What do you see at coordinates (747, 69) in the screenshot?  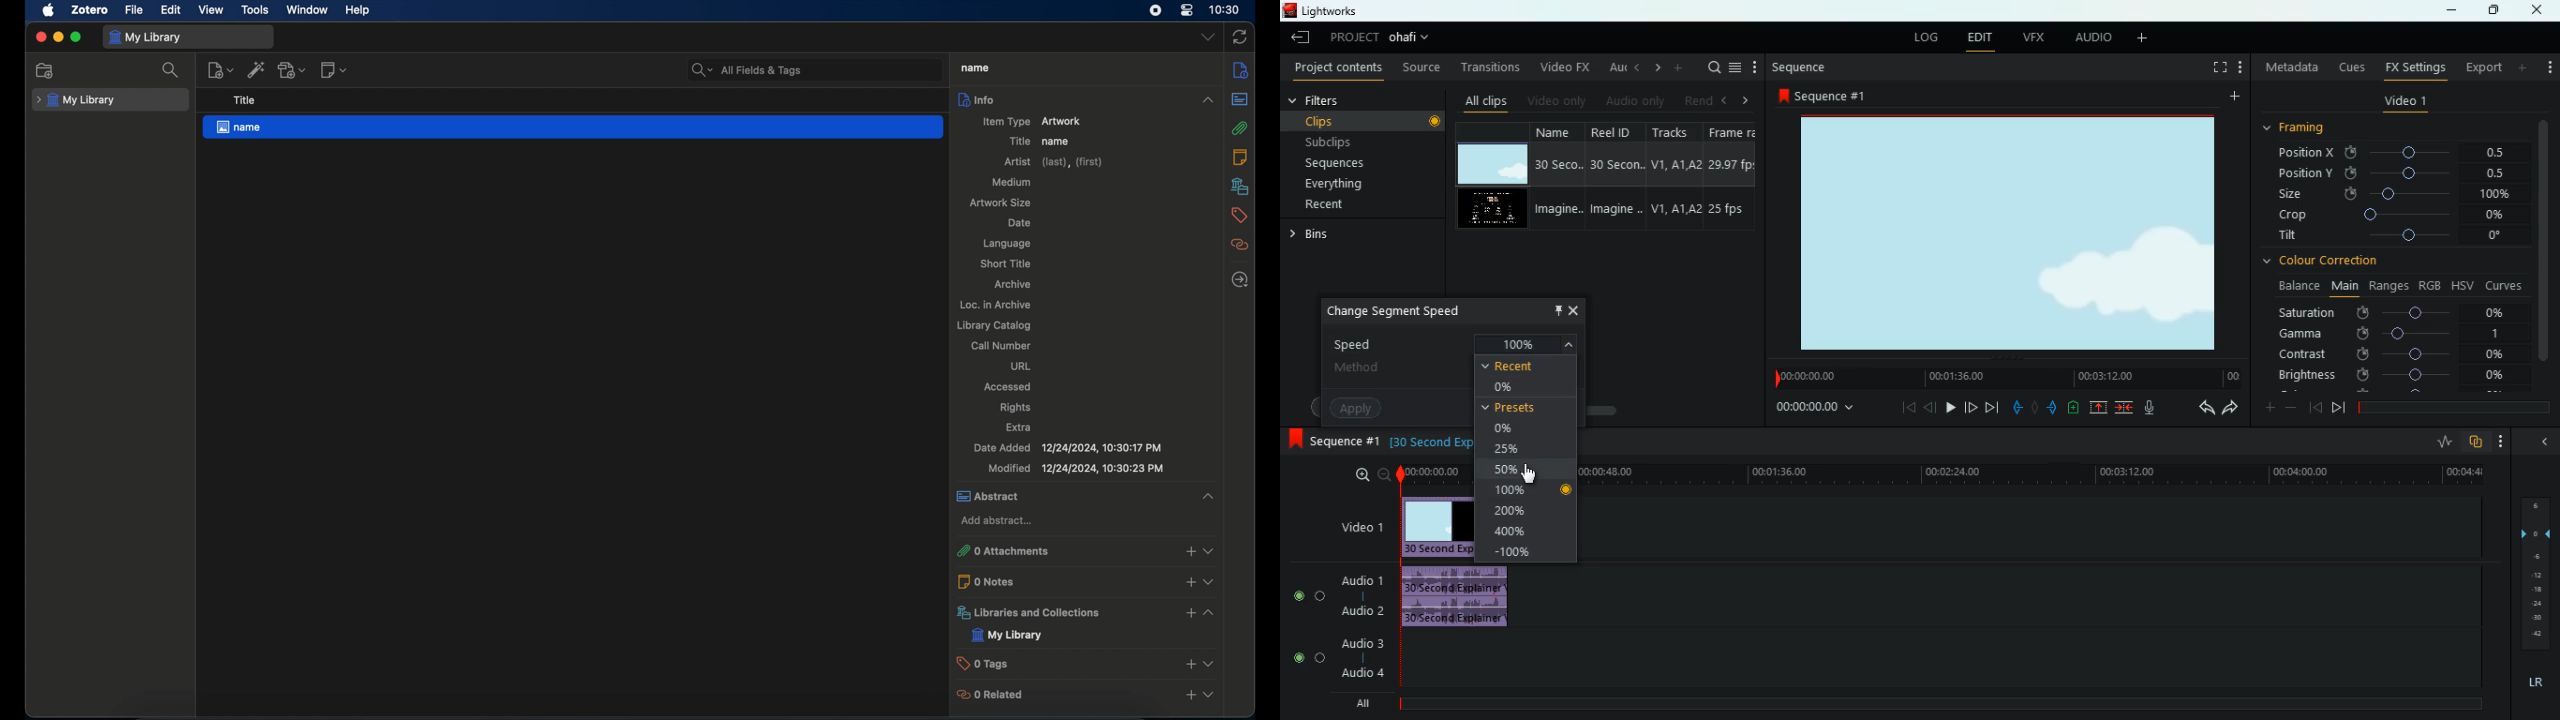 I see `all fields & tags` at bounding box center [747, 69].